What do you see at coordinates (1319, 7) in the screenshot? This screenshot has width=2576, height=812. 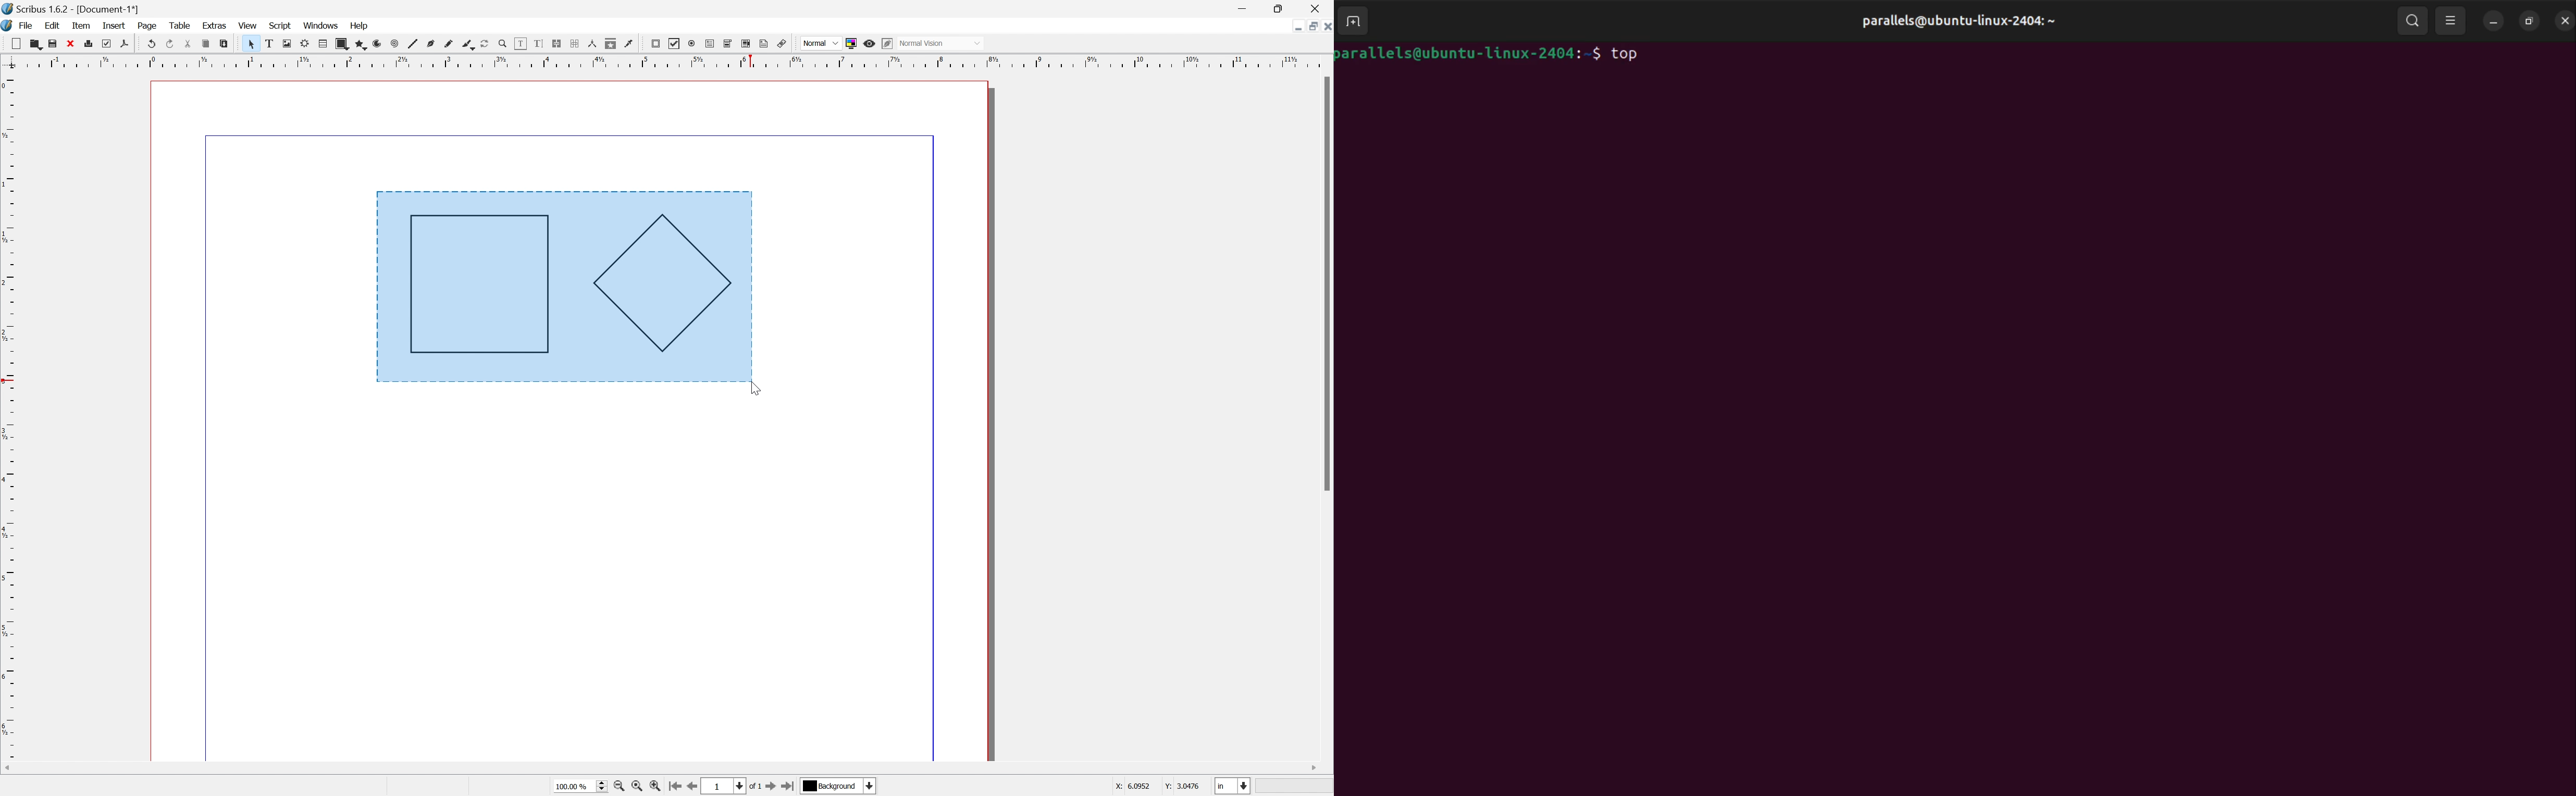 I see `Close` at bounding box center [1319, 7].